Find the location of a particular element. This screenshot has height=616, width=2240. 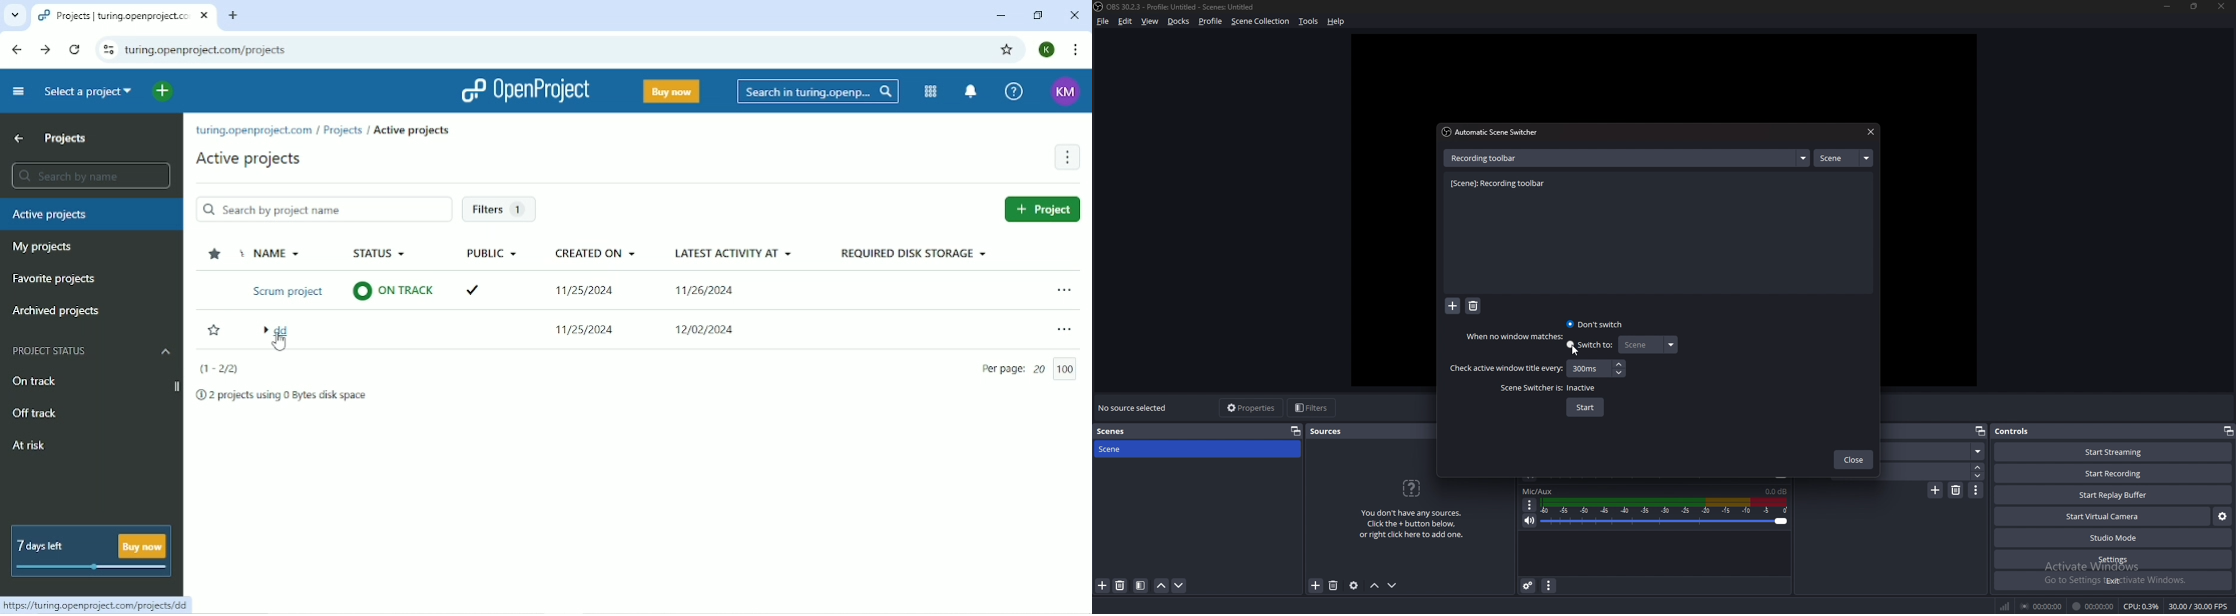

properties is located at coordinates (1252, 408).